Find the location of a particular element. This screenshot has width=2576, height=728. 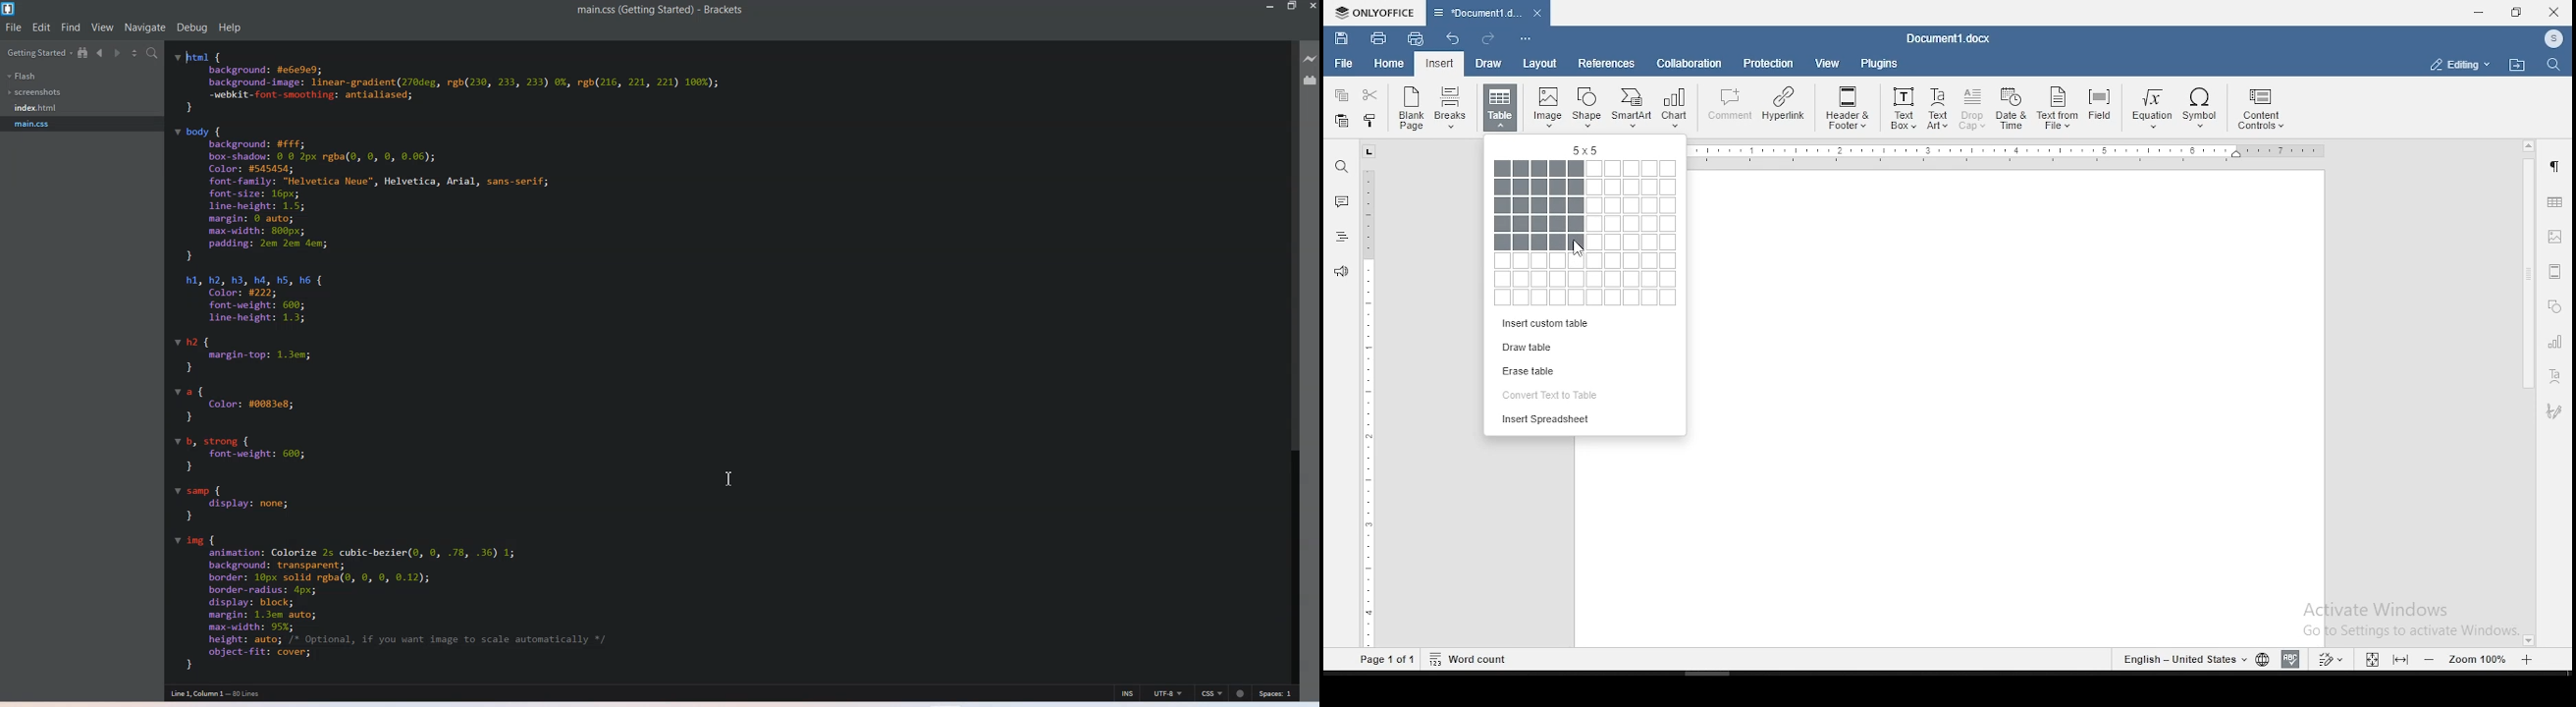

Vertical Scroll bar is located at coordinates (1293, 358).